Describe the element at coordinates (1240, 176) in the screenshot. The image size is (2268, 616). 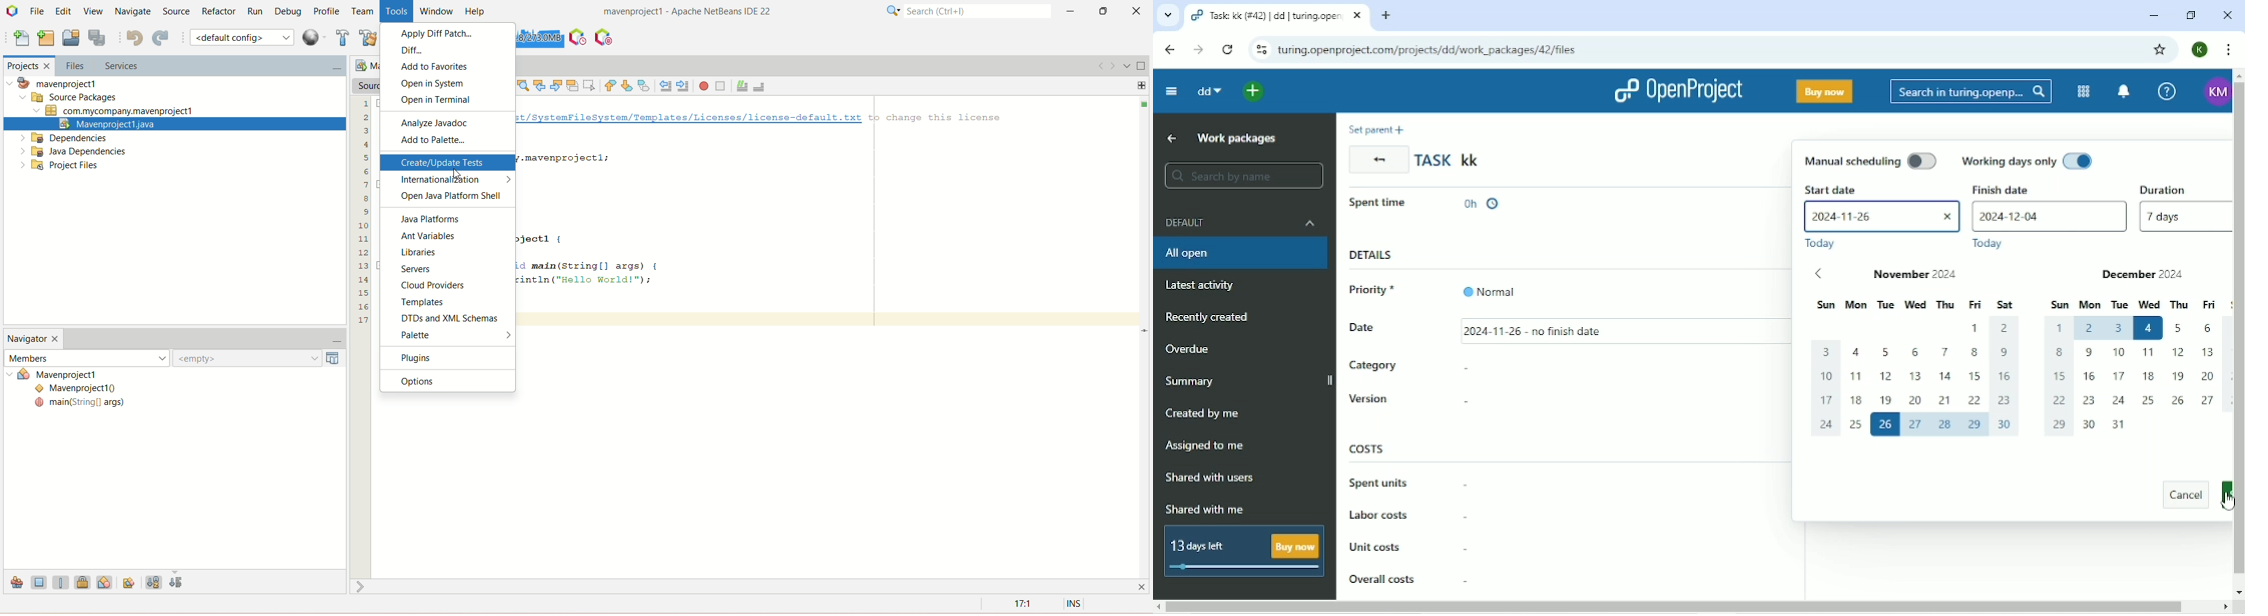
I see `Search by name` at that location.